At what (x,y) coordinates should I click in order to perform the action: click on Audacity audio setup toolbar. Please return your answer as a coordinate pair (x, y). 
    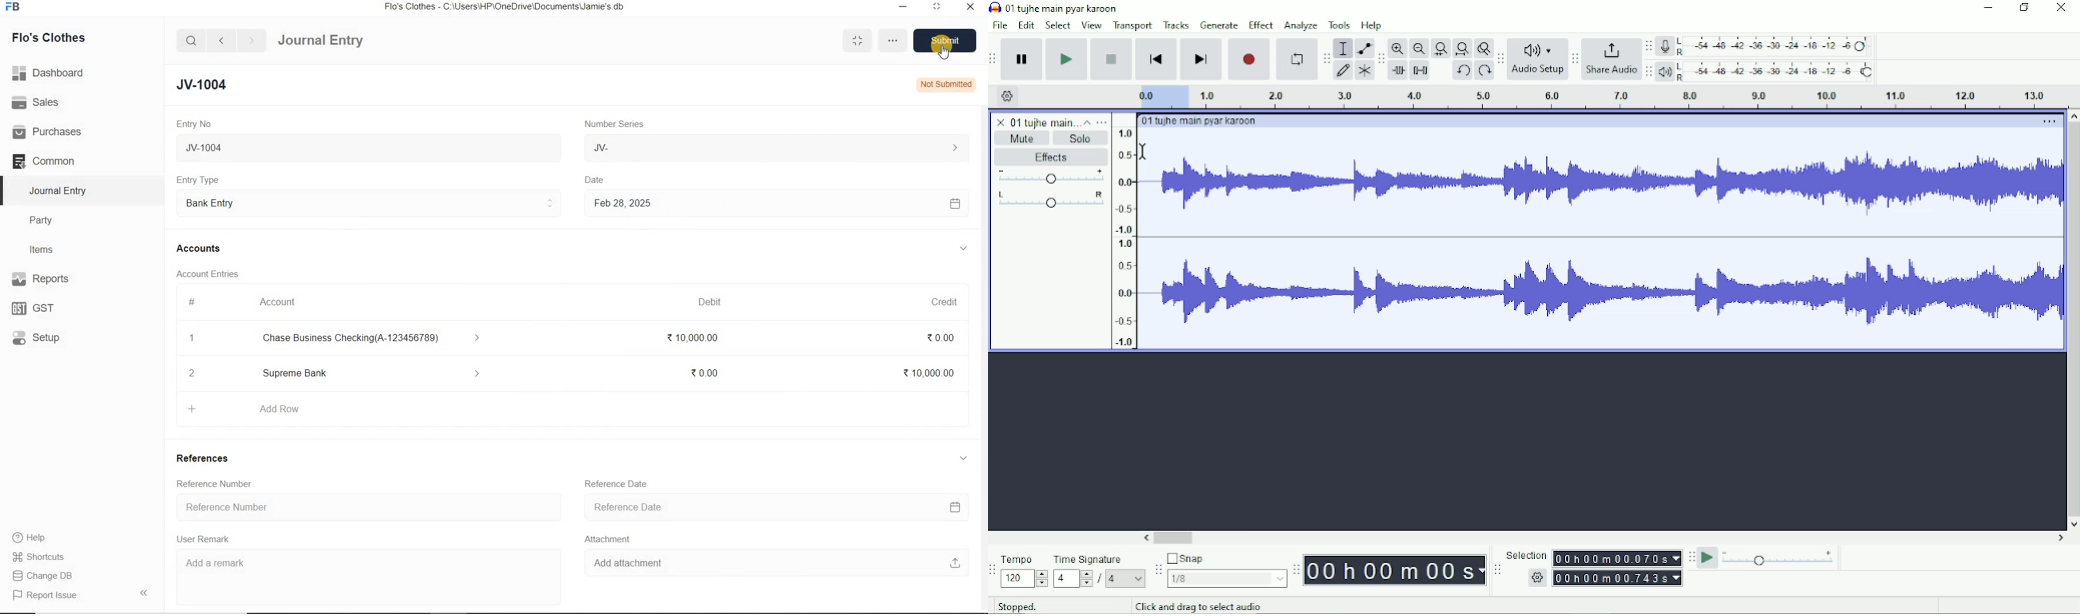
    Looking at the image, I should click on (1500, 59).